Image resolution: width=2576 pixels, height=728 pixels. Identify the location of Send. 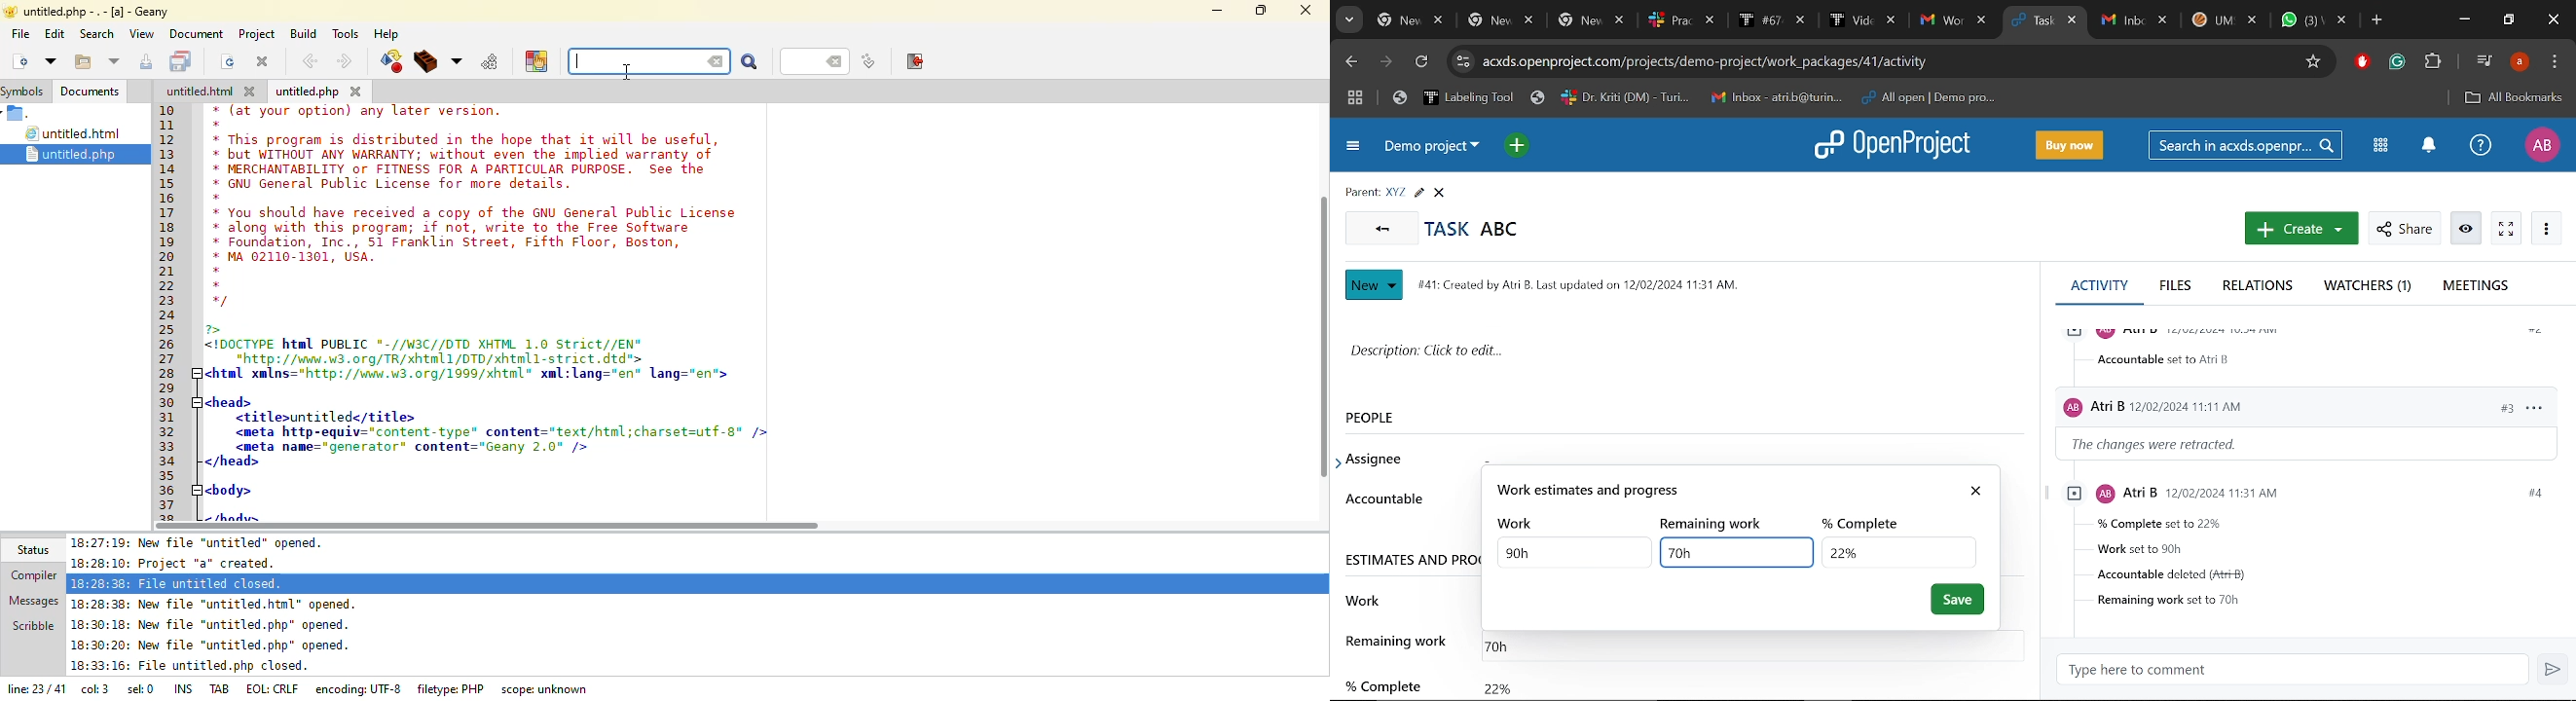
(2555, 671).